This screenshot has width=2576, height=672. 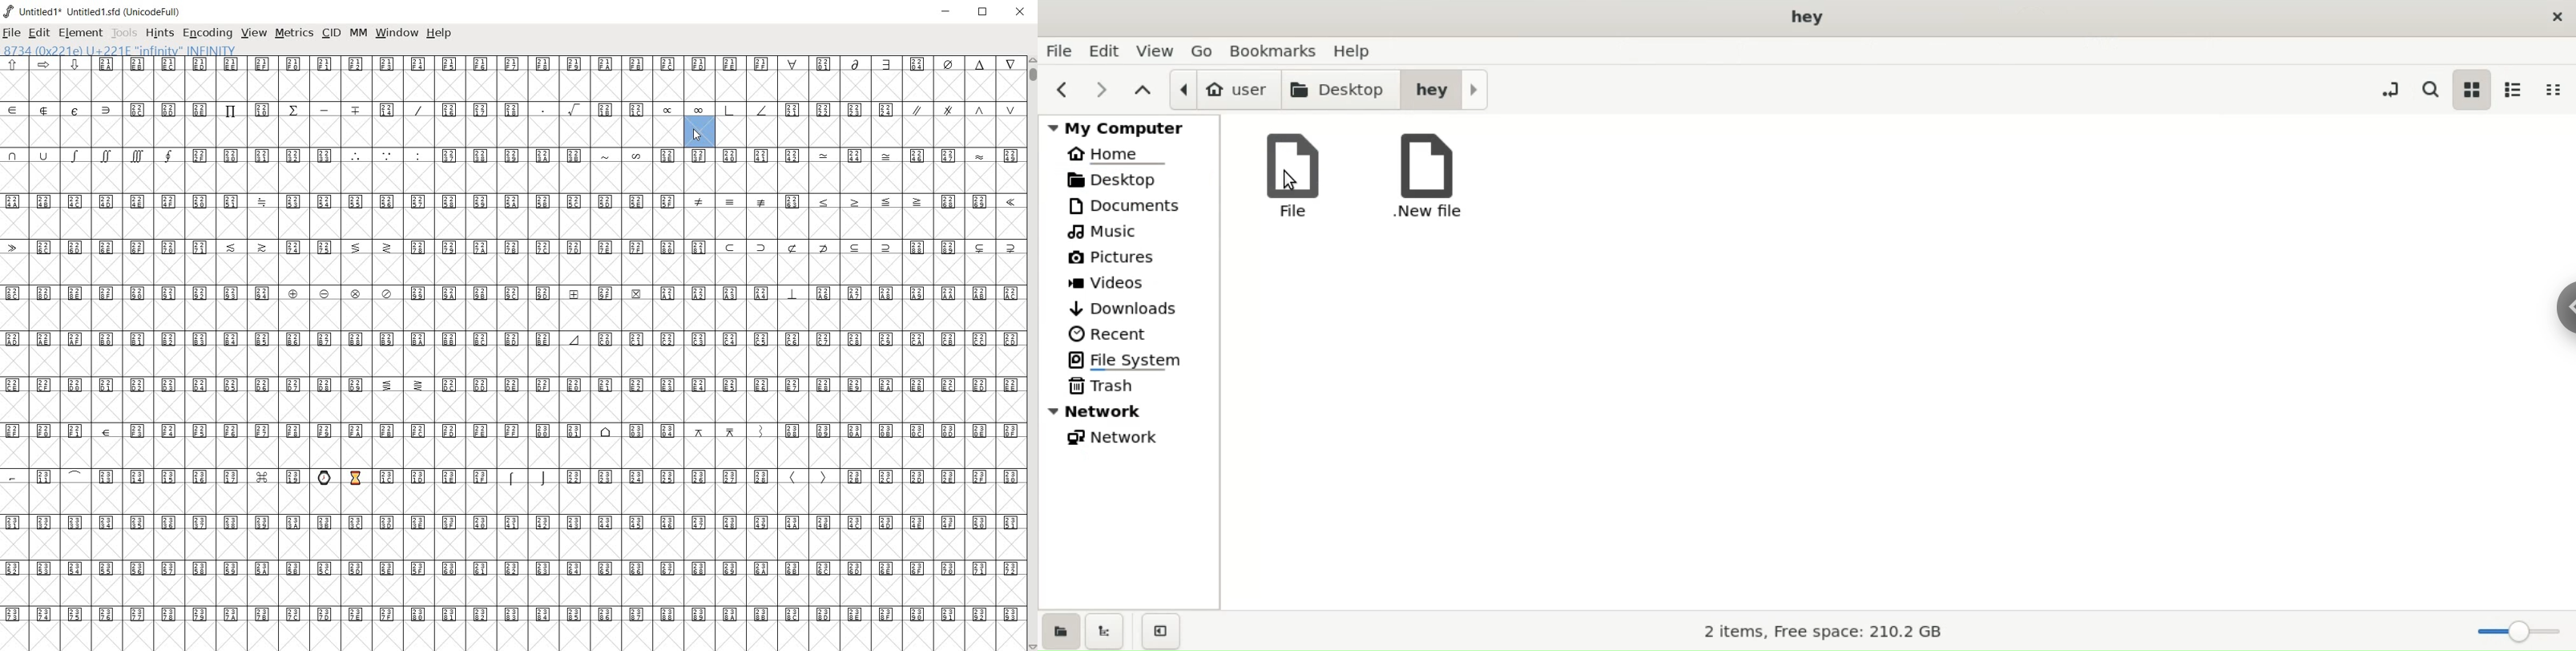 What do you see at coordinates (341, 201) in the screenshot?
I see `Unicode code points` at bounding box center [341, 201].